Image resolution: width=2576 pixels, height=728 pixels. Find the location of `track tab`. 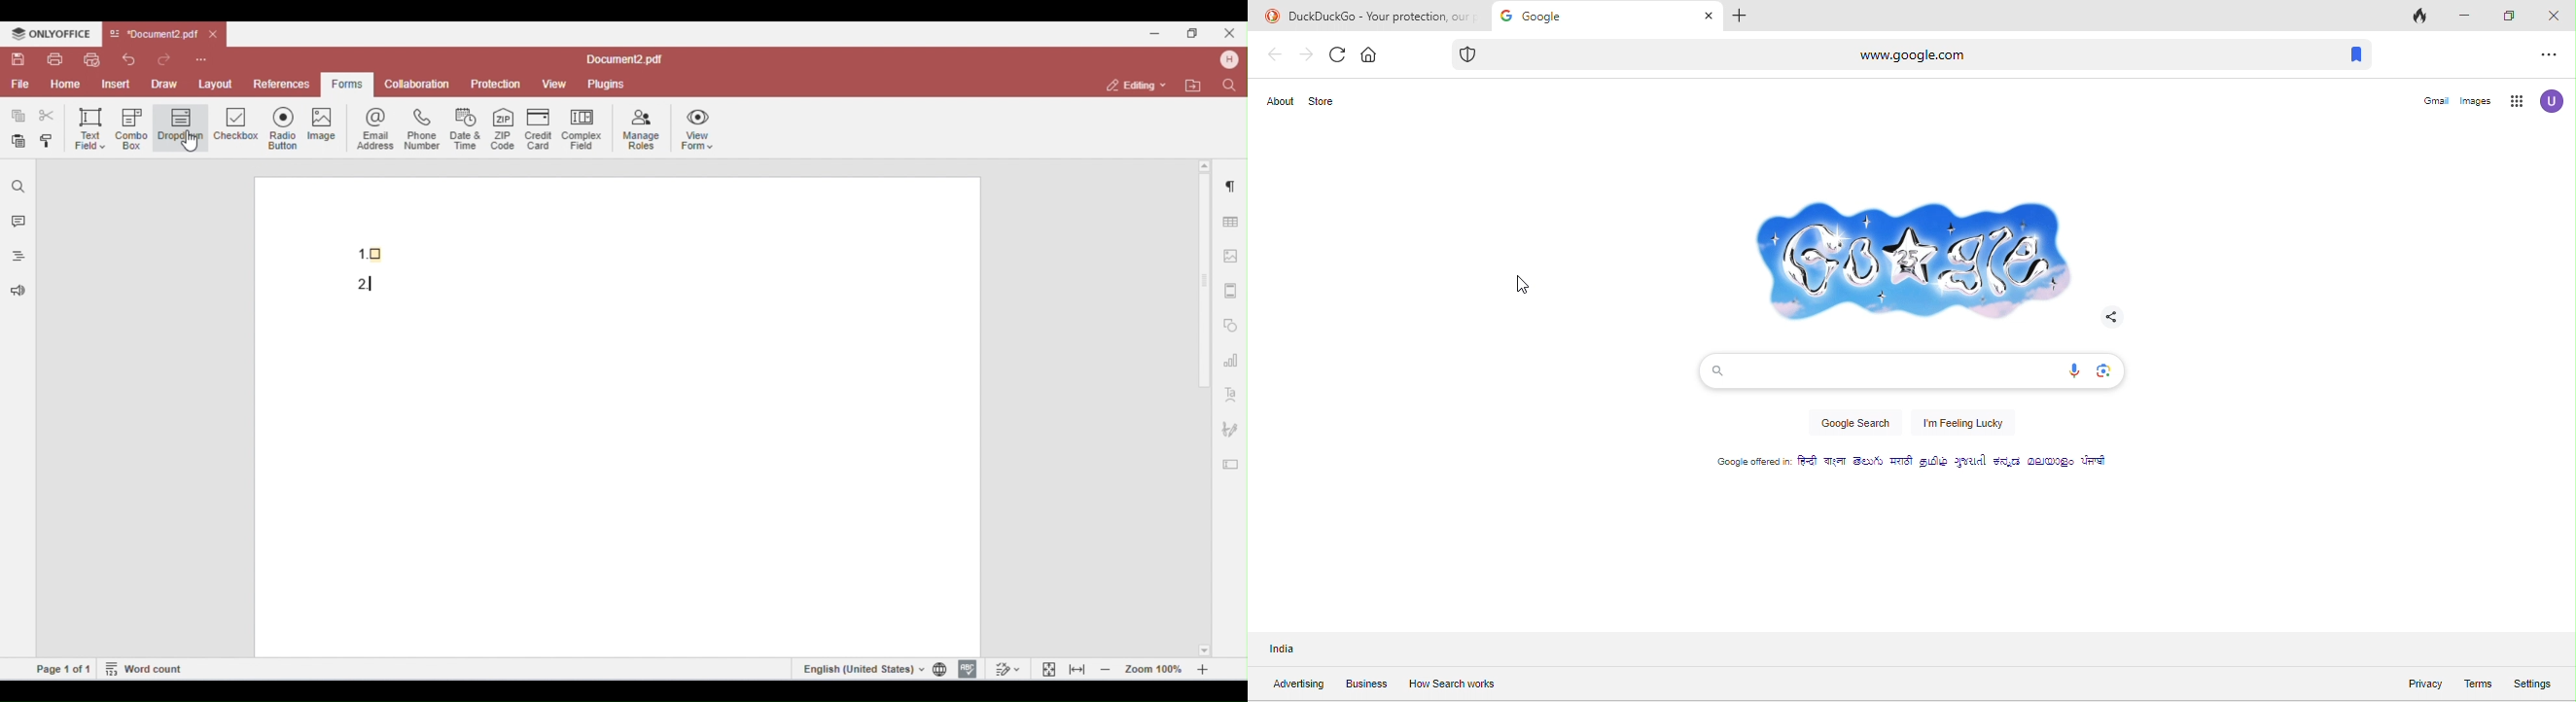

track tab is located at coordinates (2421, 18).